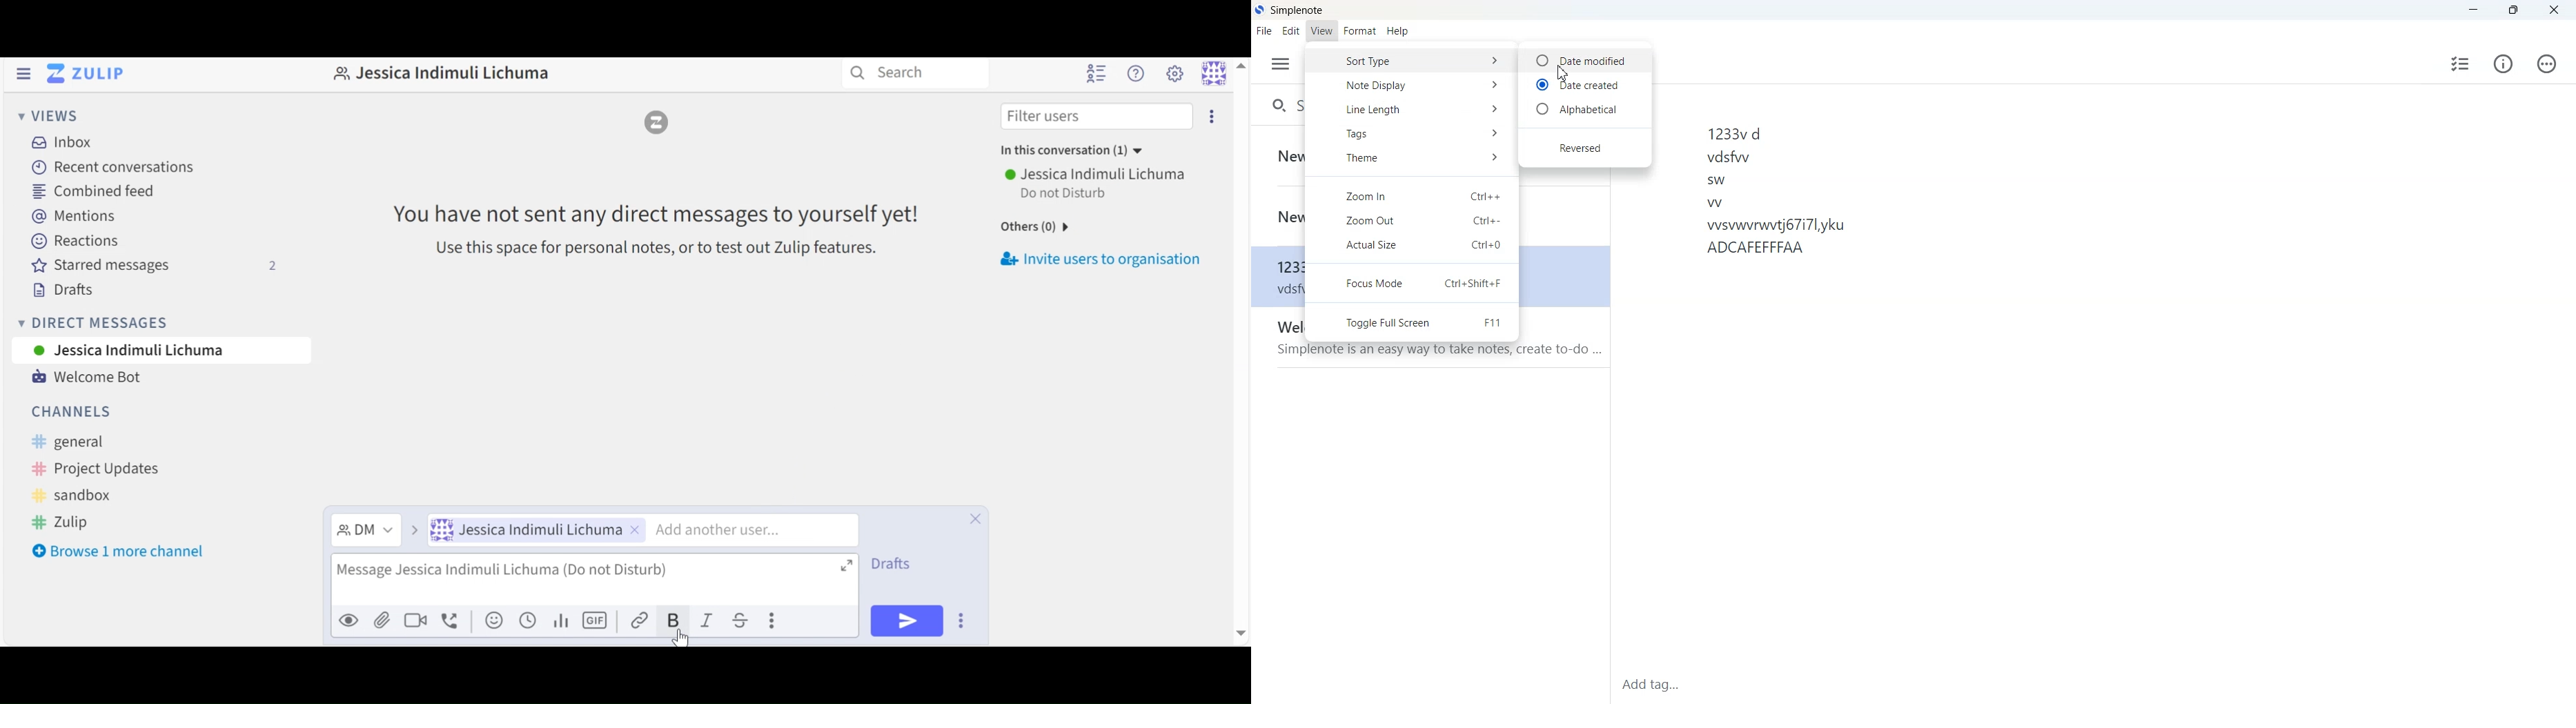 The height and width of the screenshot is (728, 2576). I want to click on Hide left Sidebar, so click(23, 74).